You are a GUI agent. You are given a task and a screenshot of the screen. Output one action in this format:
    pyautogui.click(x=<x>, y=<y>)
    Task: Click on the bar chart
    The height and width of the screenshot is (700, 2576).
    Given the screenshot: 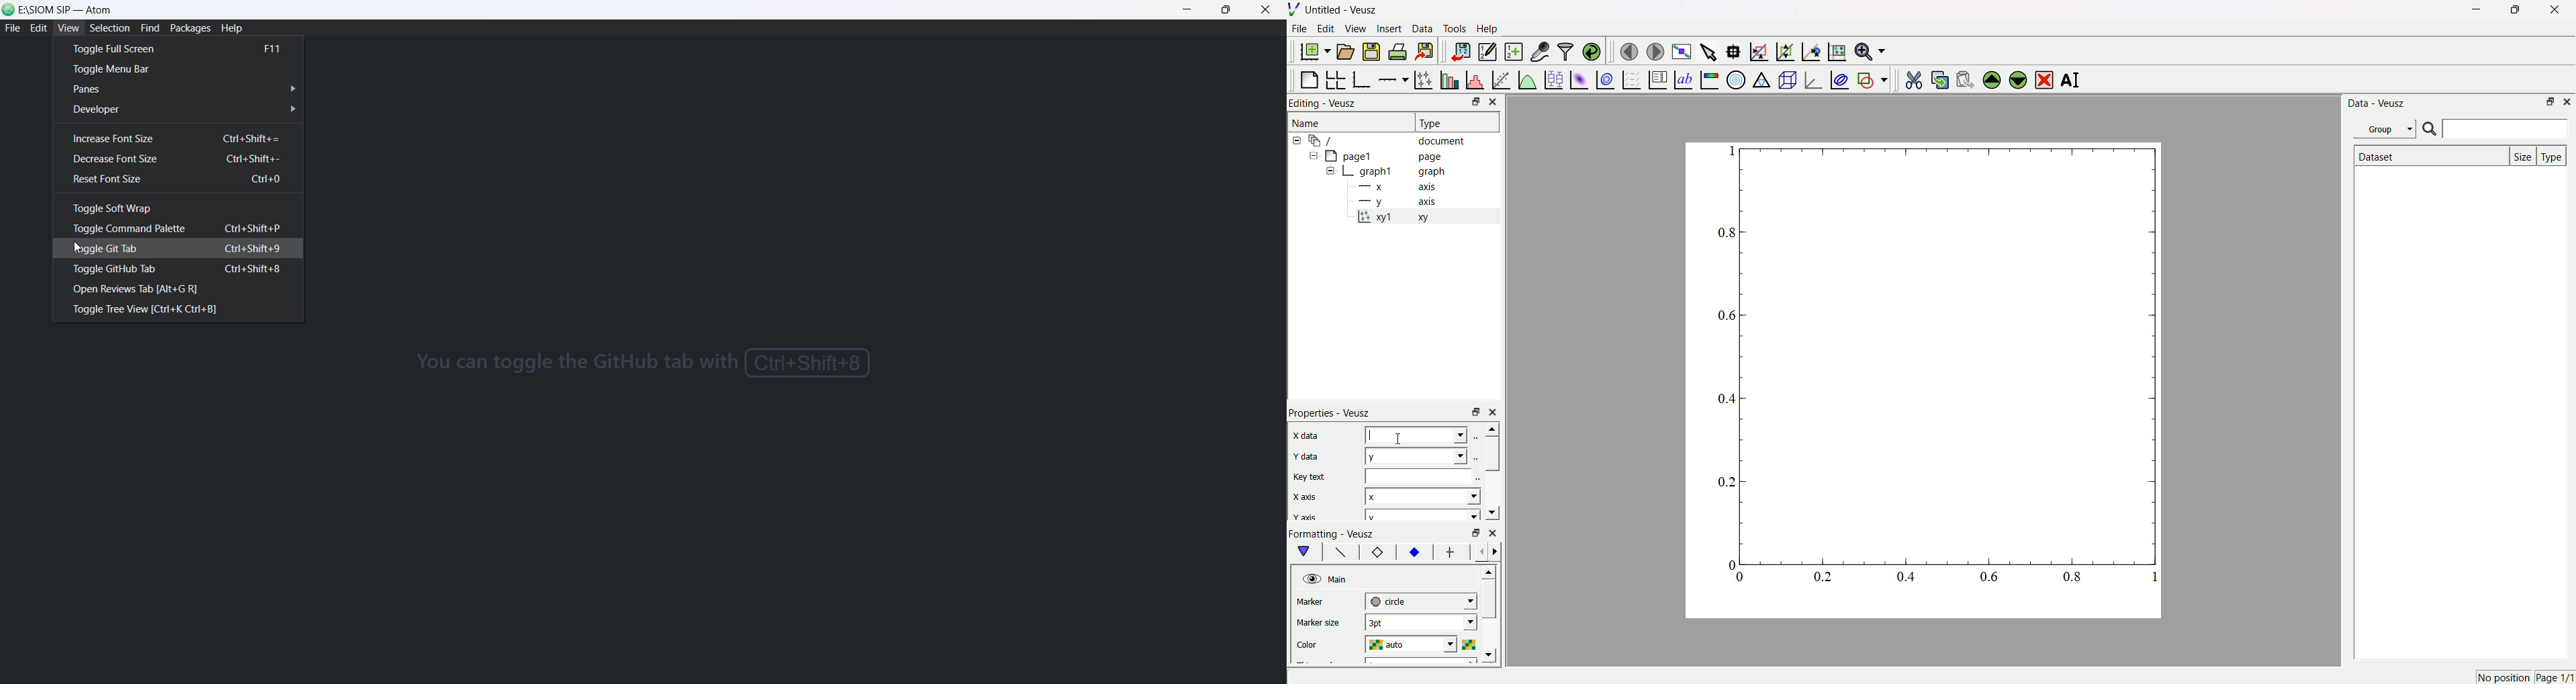 What is the action you would take?
    pyautogui.click(x=1448, y=78)
    